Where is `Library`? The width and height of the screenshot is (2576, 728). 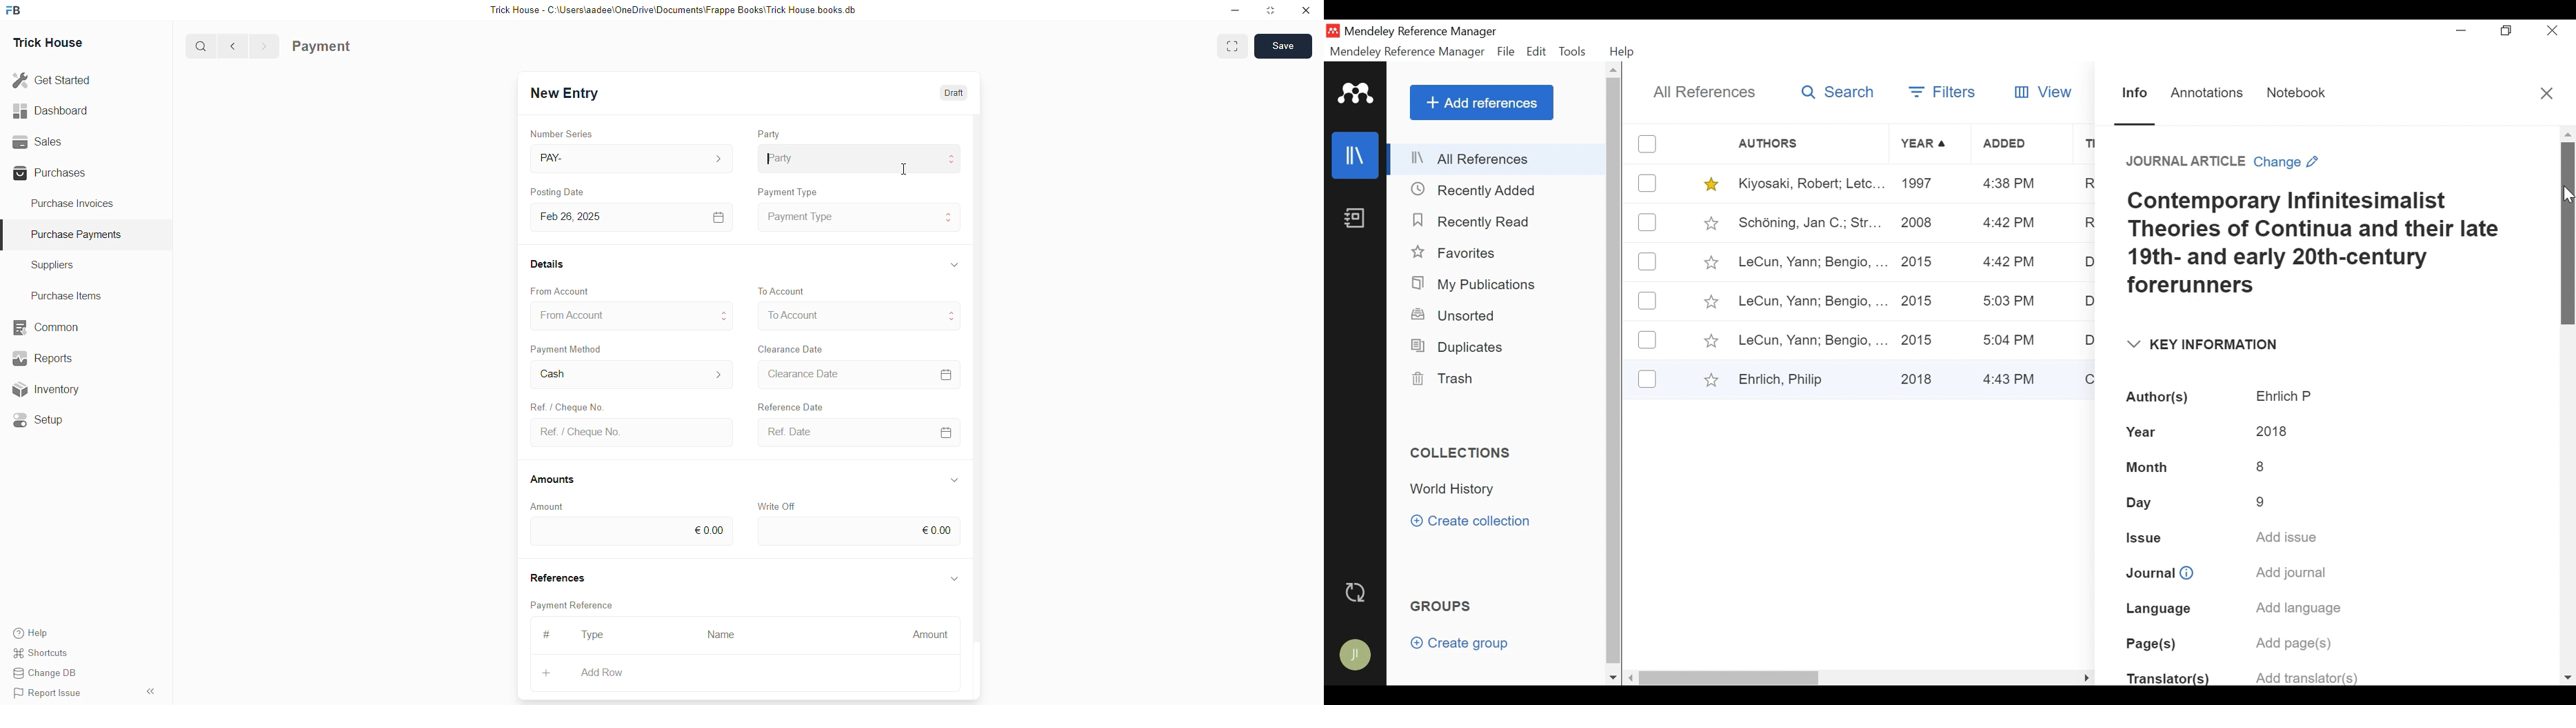
Library is located at coordinates (1353, 155).